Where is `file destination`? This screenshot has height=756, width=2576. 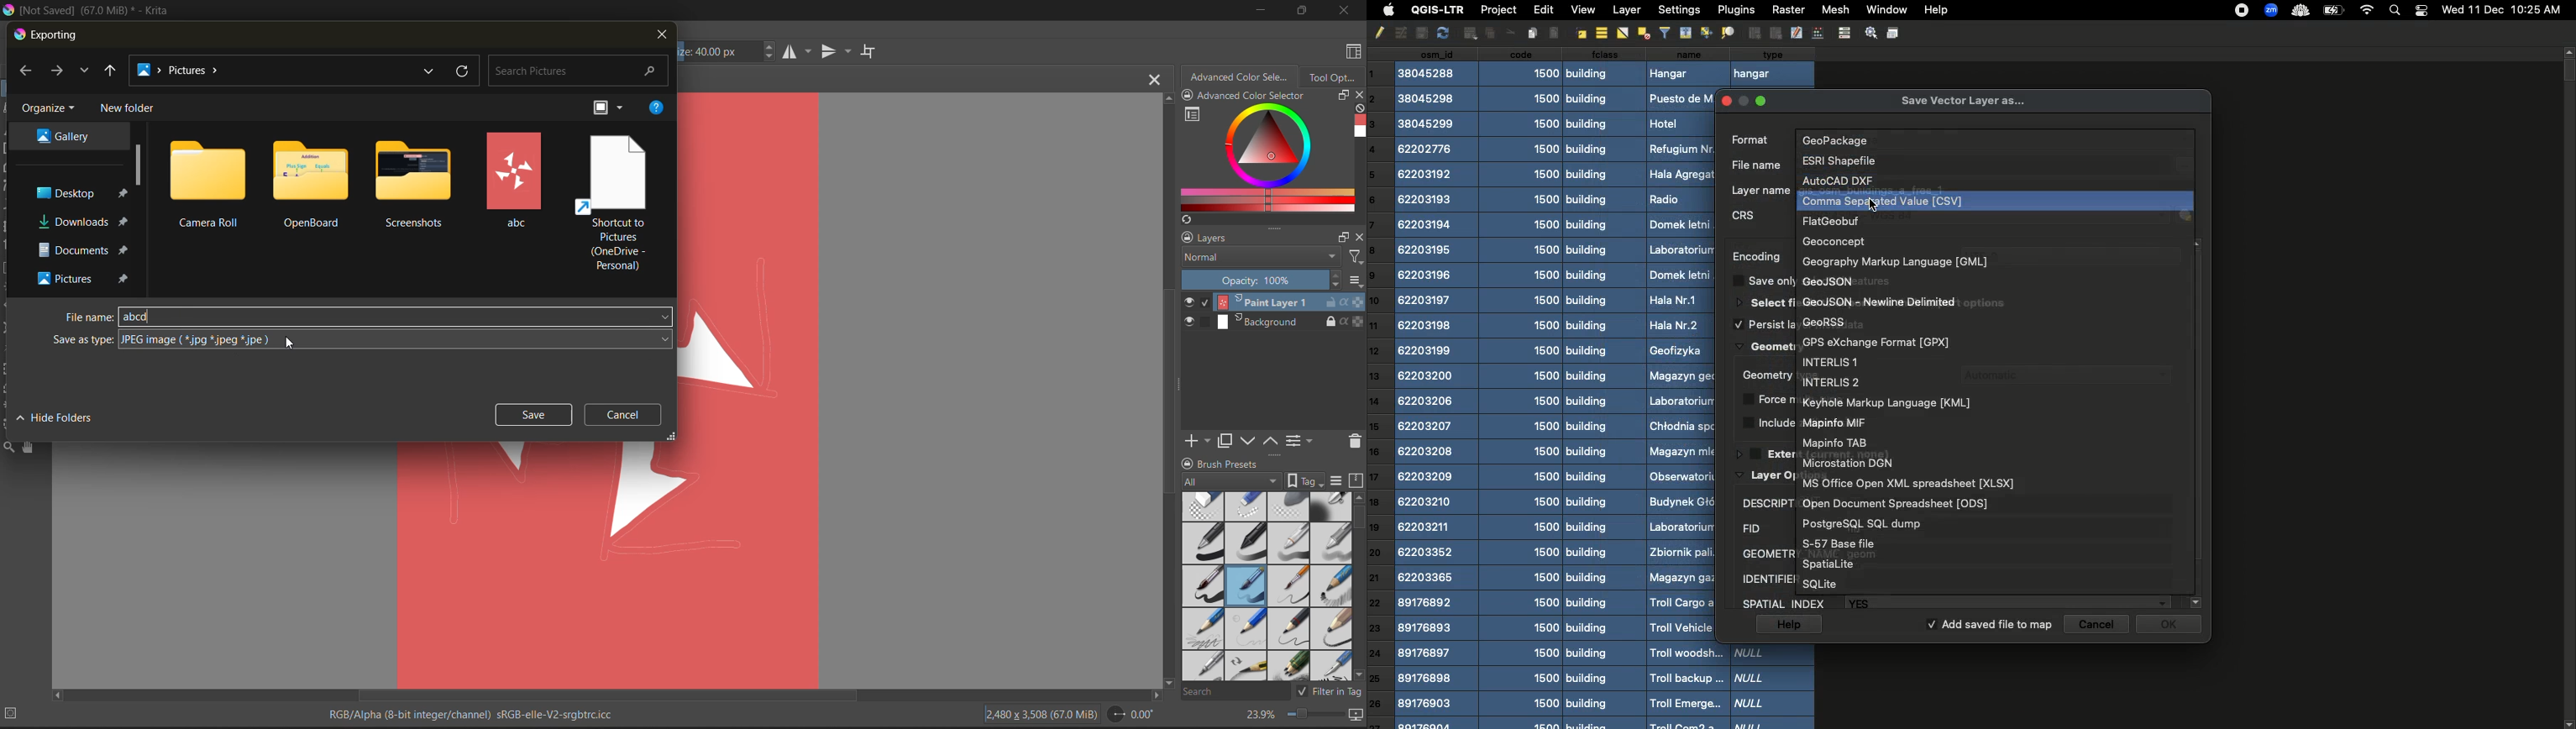 file destination is located at coordinates (63, 137).